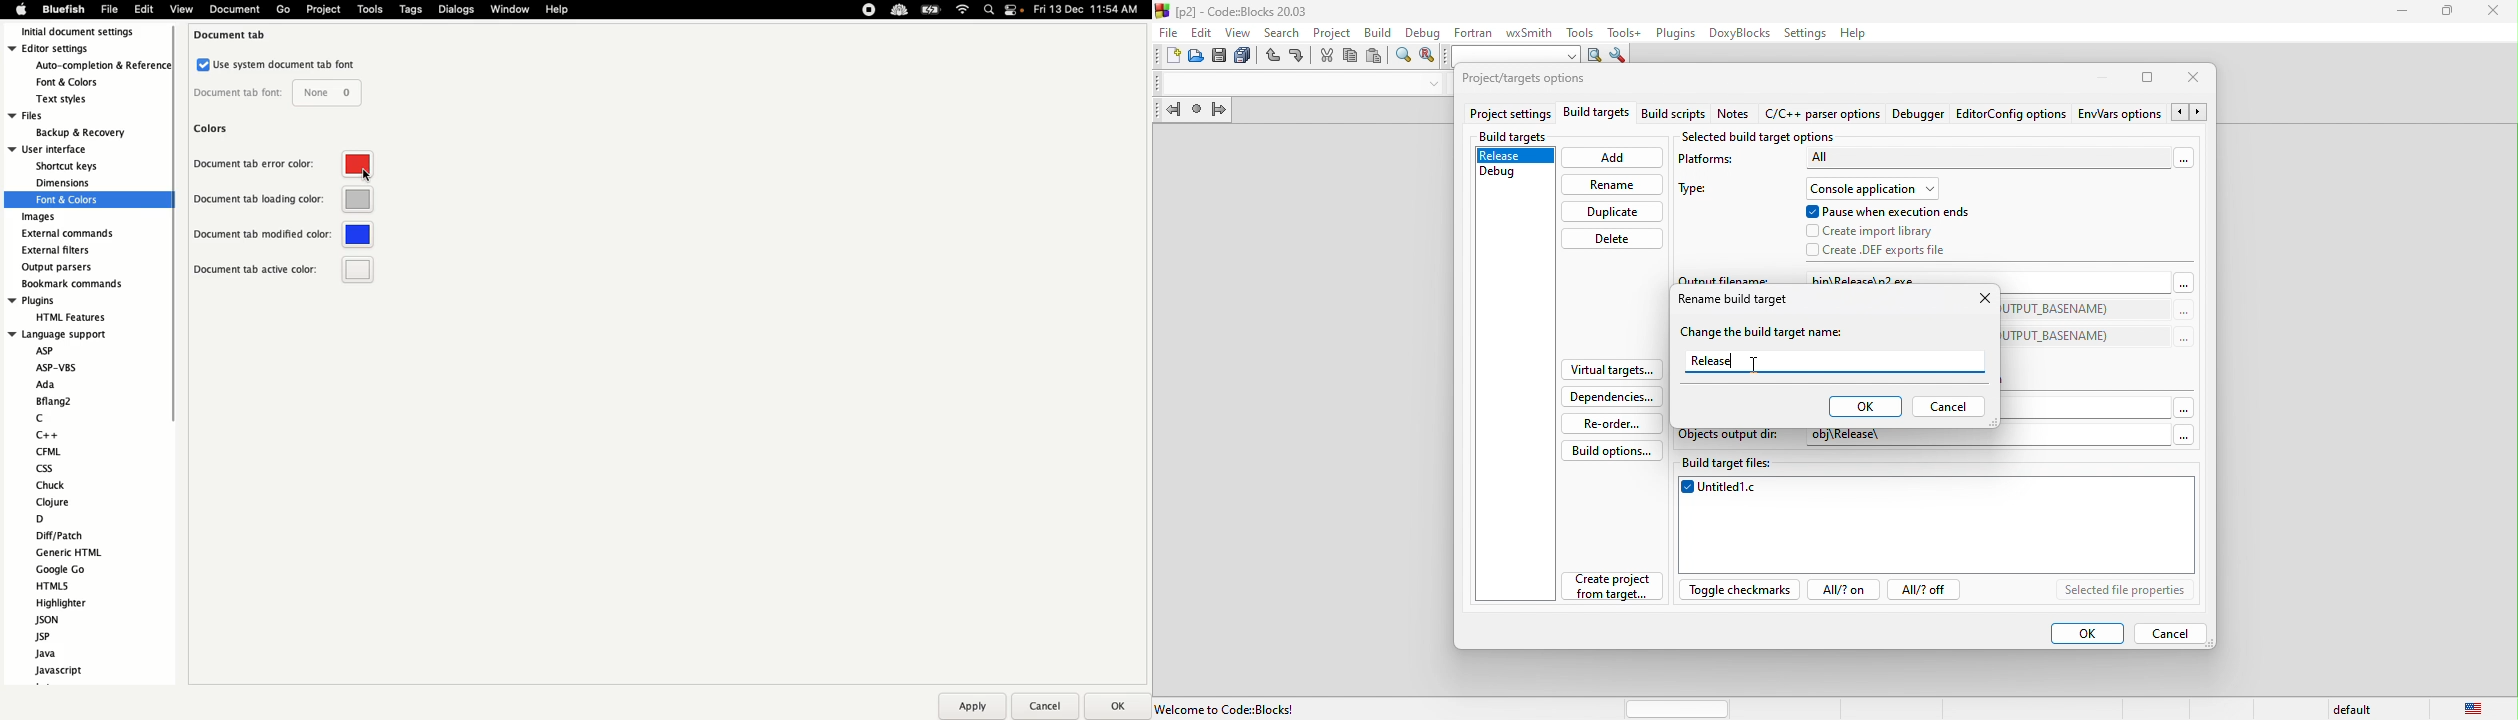 The height and width of the screenshot is (728, 2520). Describe the element at coordinates (1241, 32) in the screenshot. I see `view` at that location.